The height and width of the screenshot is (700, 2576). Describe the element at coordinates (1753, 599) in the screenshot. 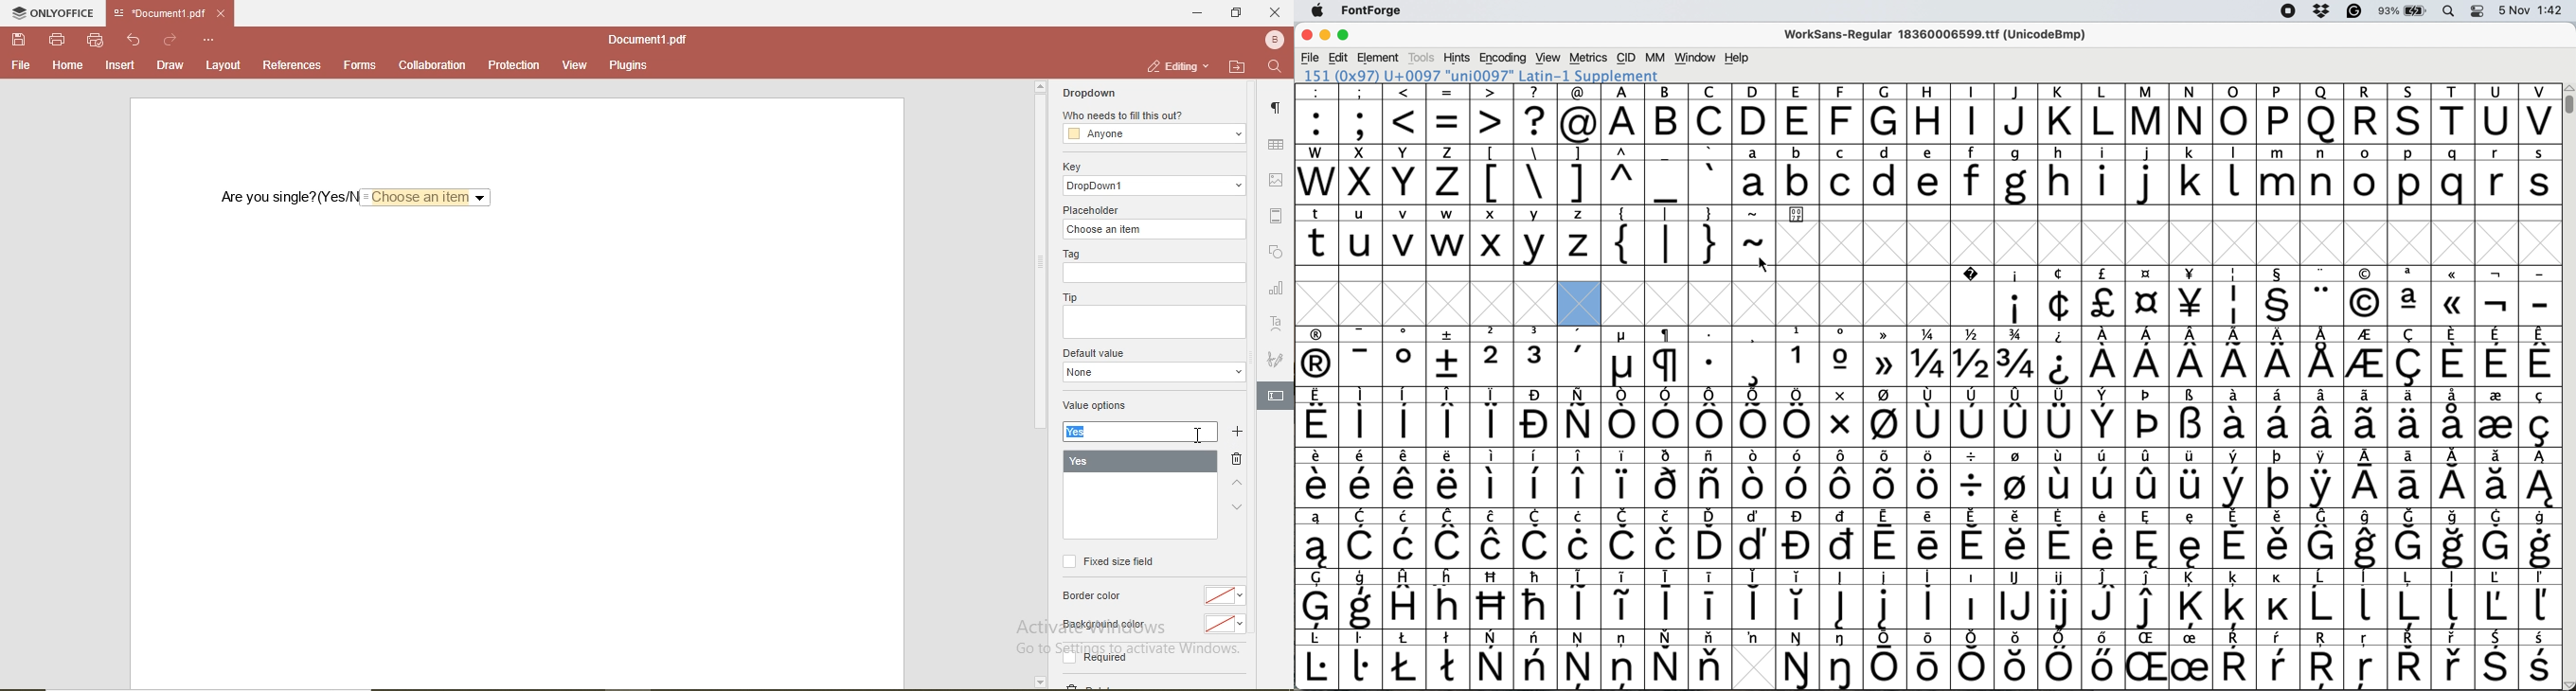

I see `symbol` at that location.